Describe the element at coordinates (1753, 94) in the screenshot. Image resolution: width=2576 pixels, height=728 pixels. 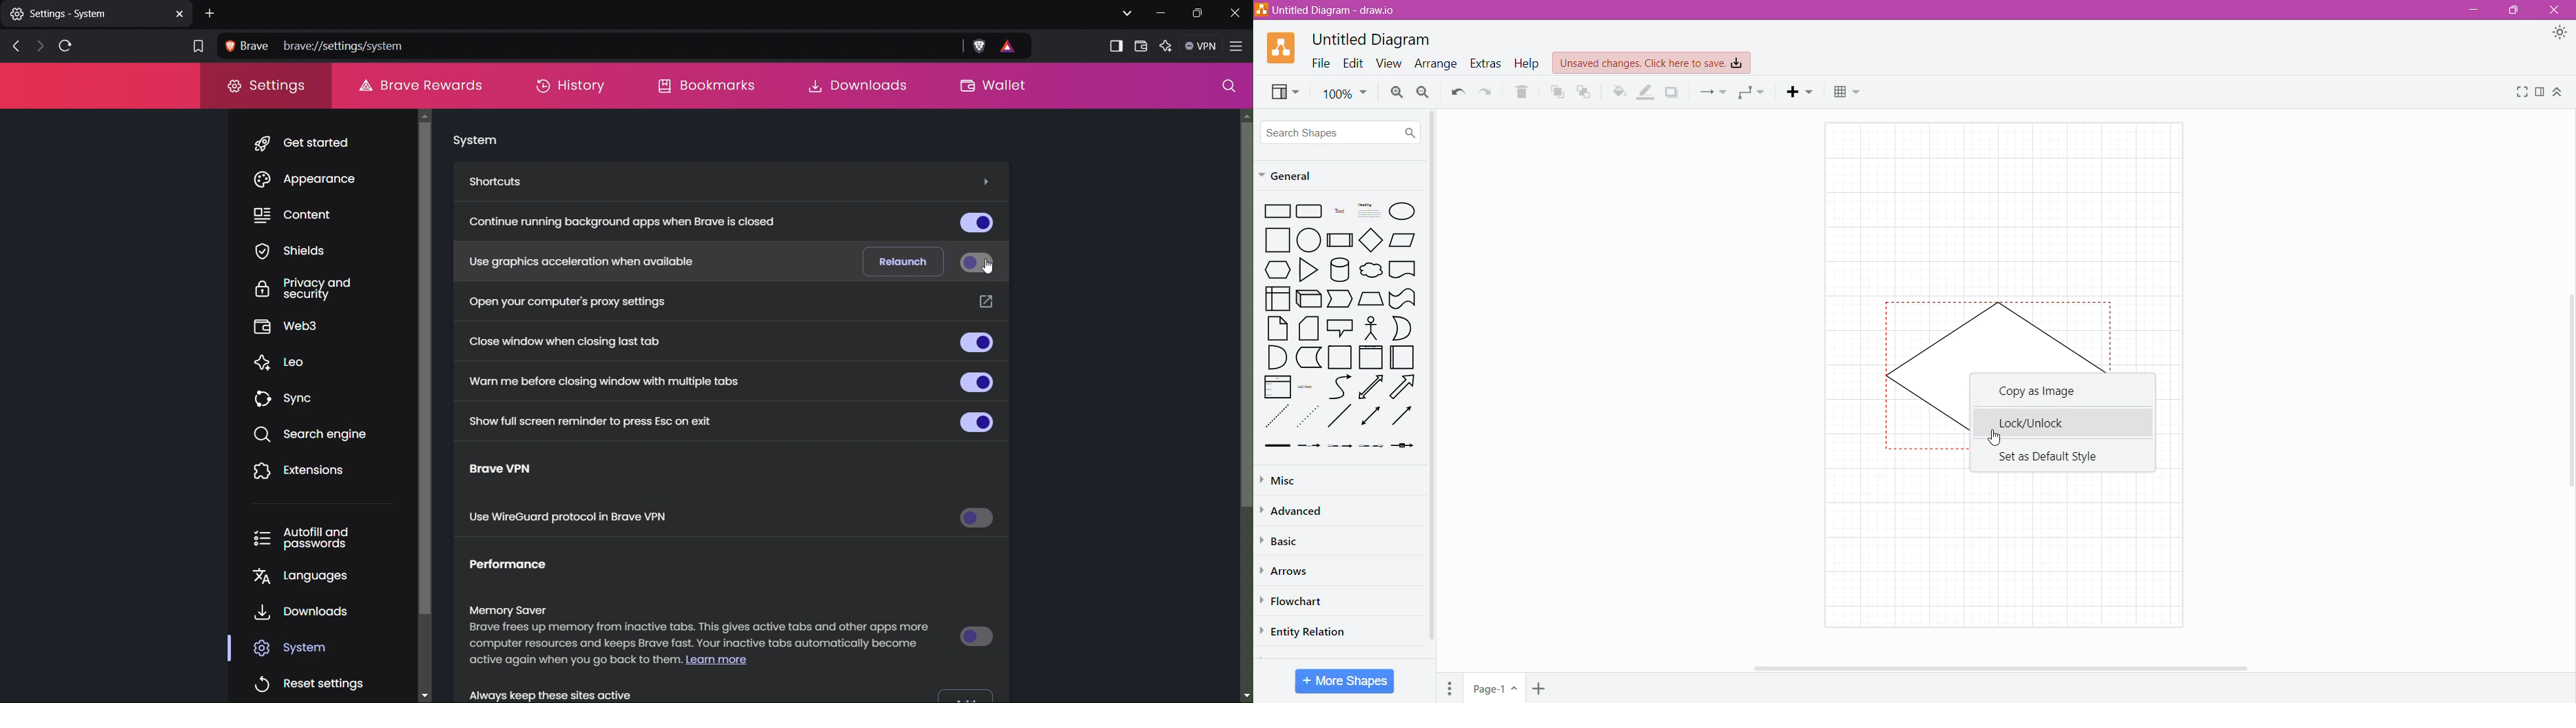
I see `Waypoints` at that location.